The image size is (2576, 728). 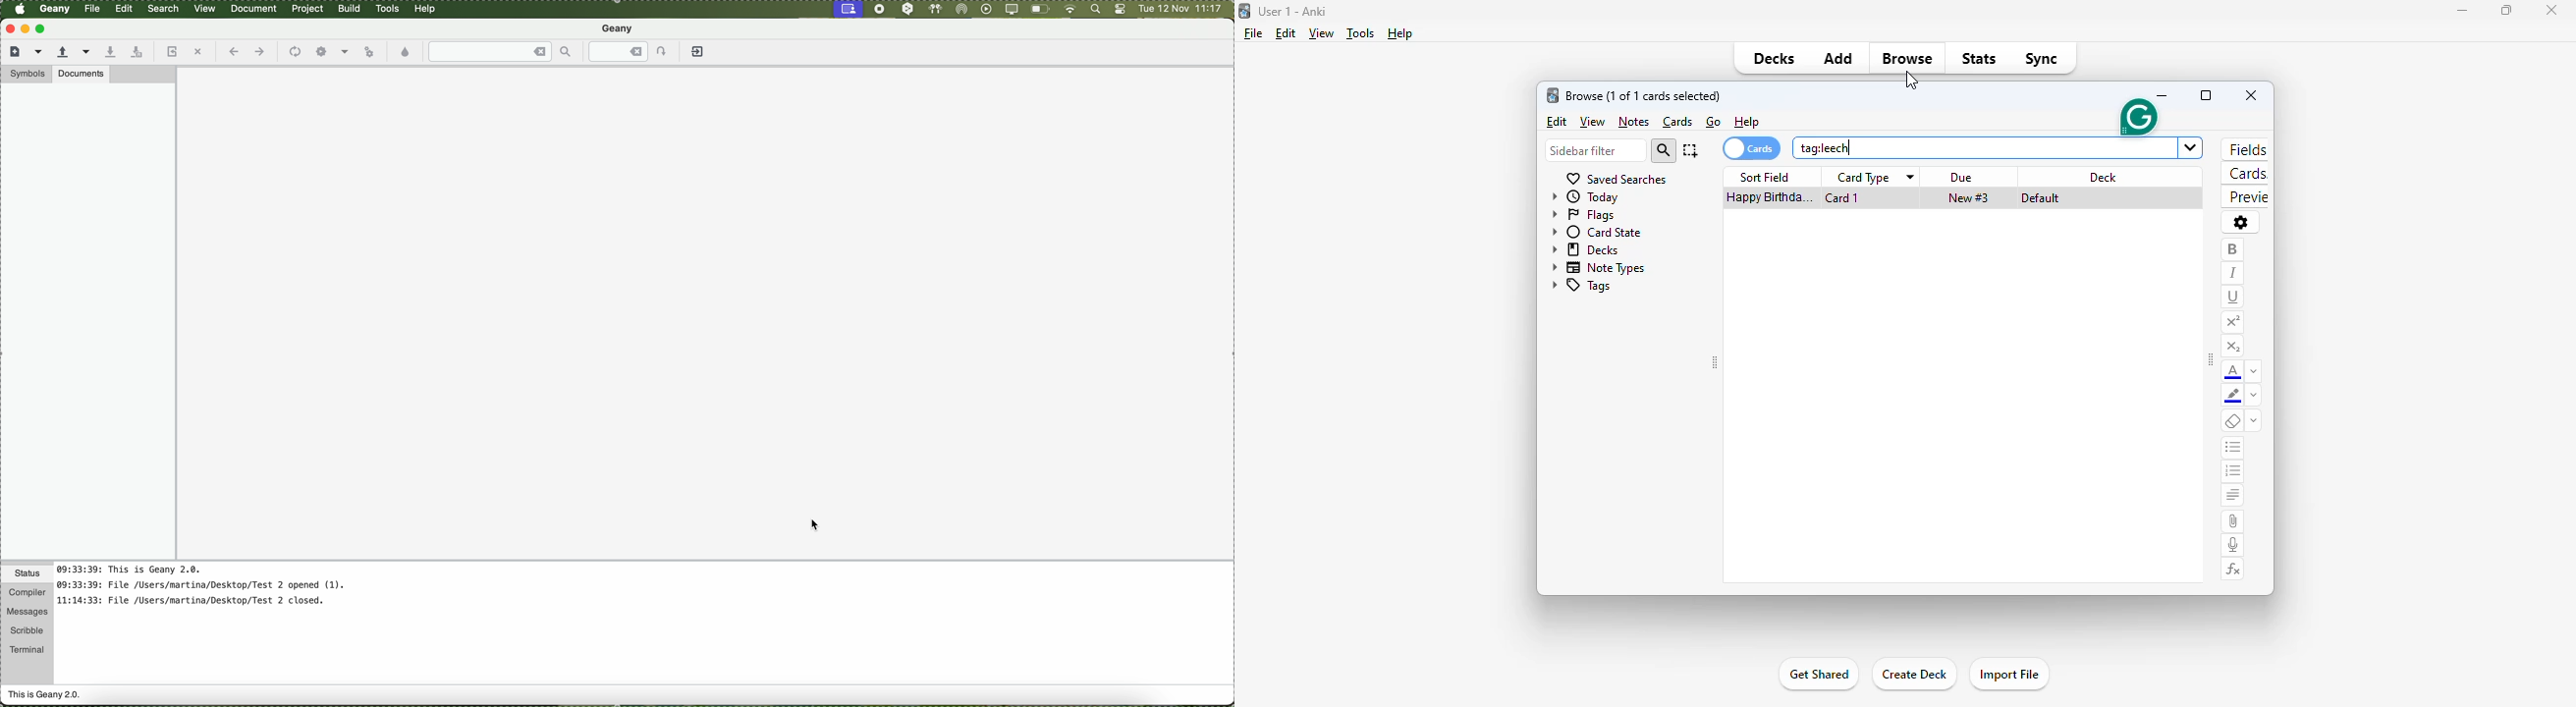 I want to click on grammarly extension, so click(x=2137, y=117).